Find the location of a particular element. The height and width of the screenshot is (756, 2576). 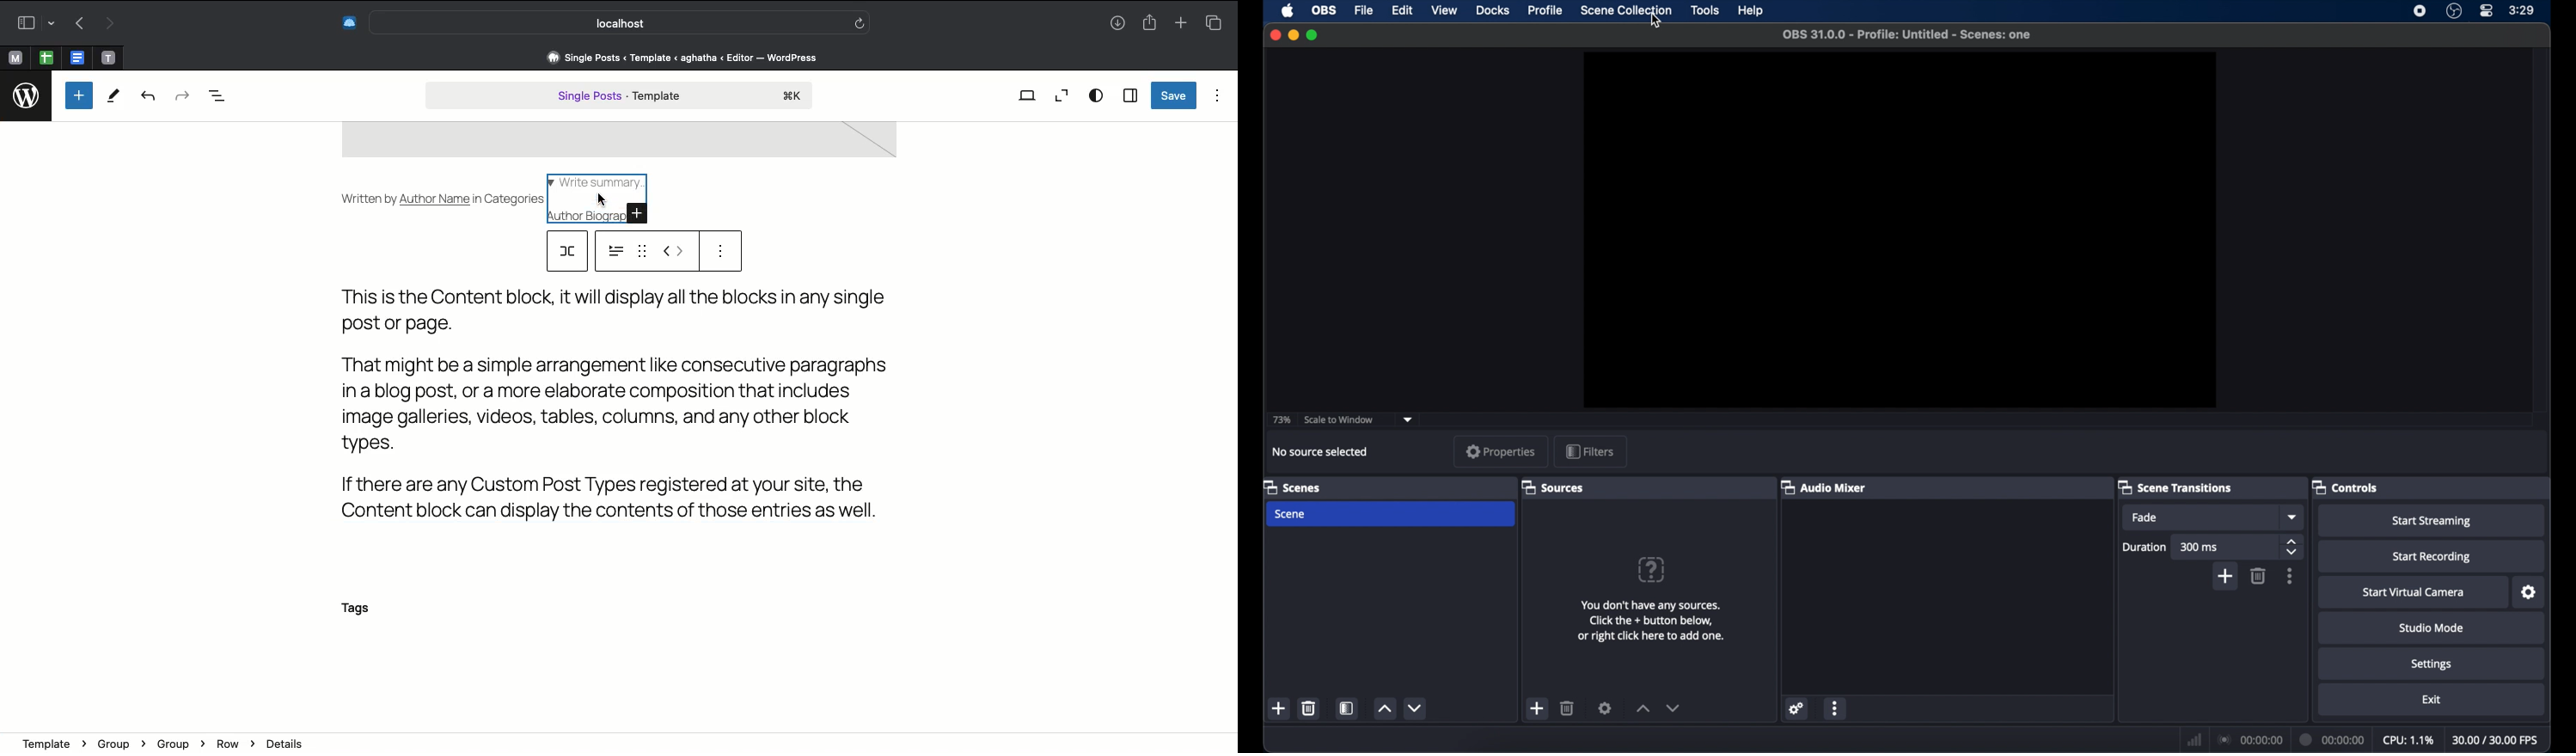

settings is located at coordinates (2530, 592).